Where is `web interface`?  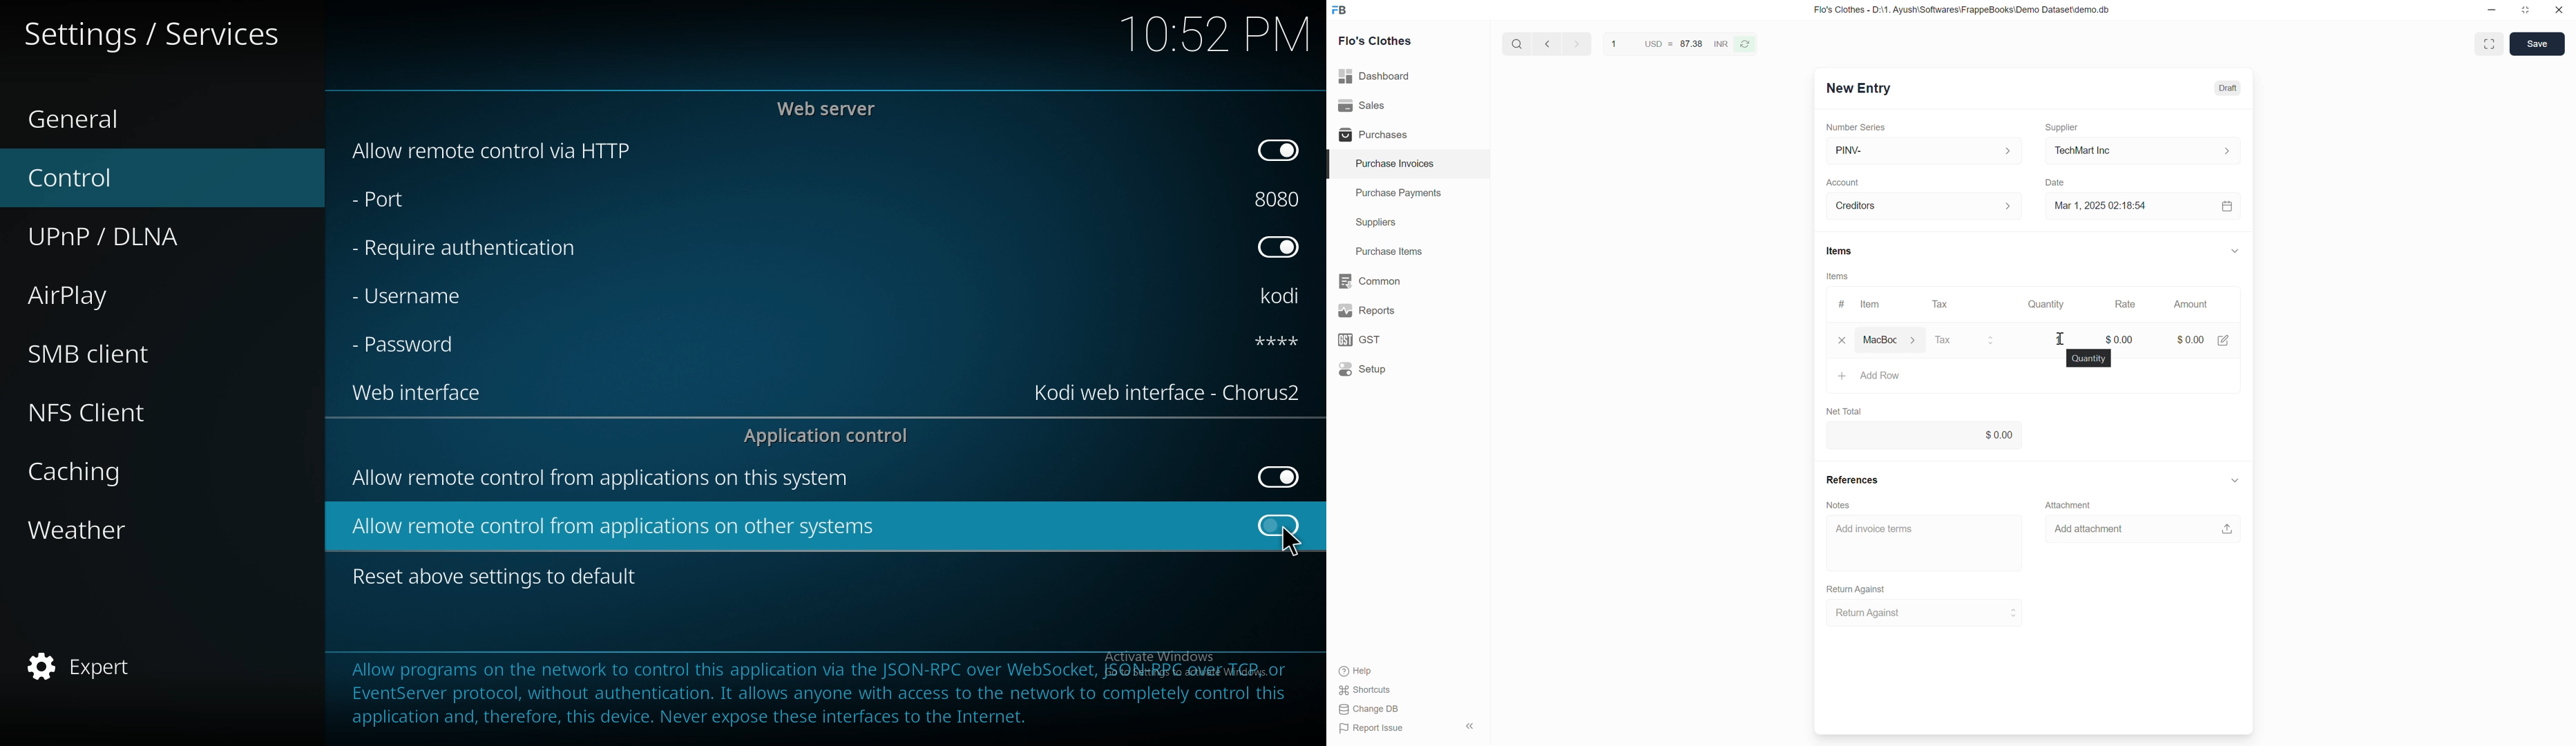 web interface is located at coordinates (1170, 393).